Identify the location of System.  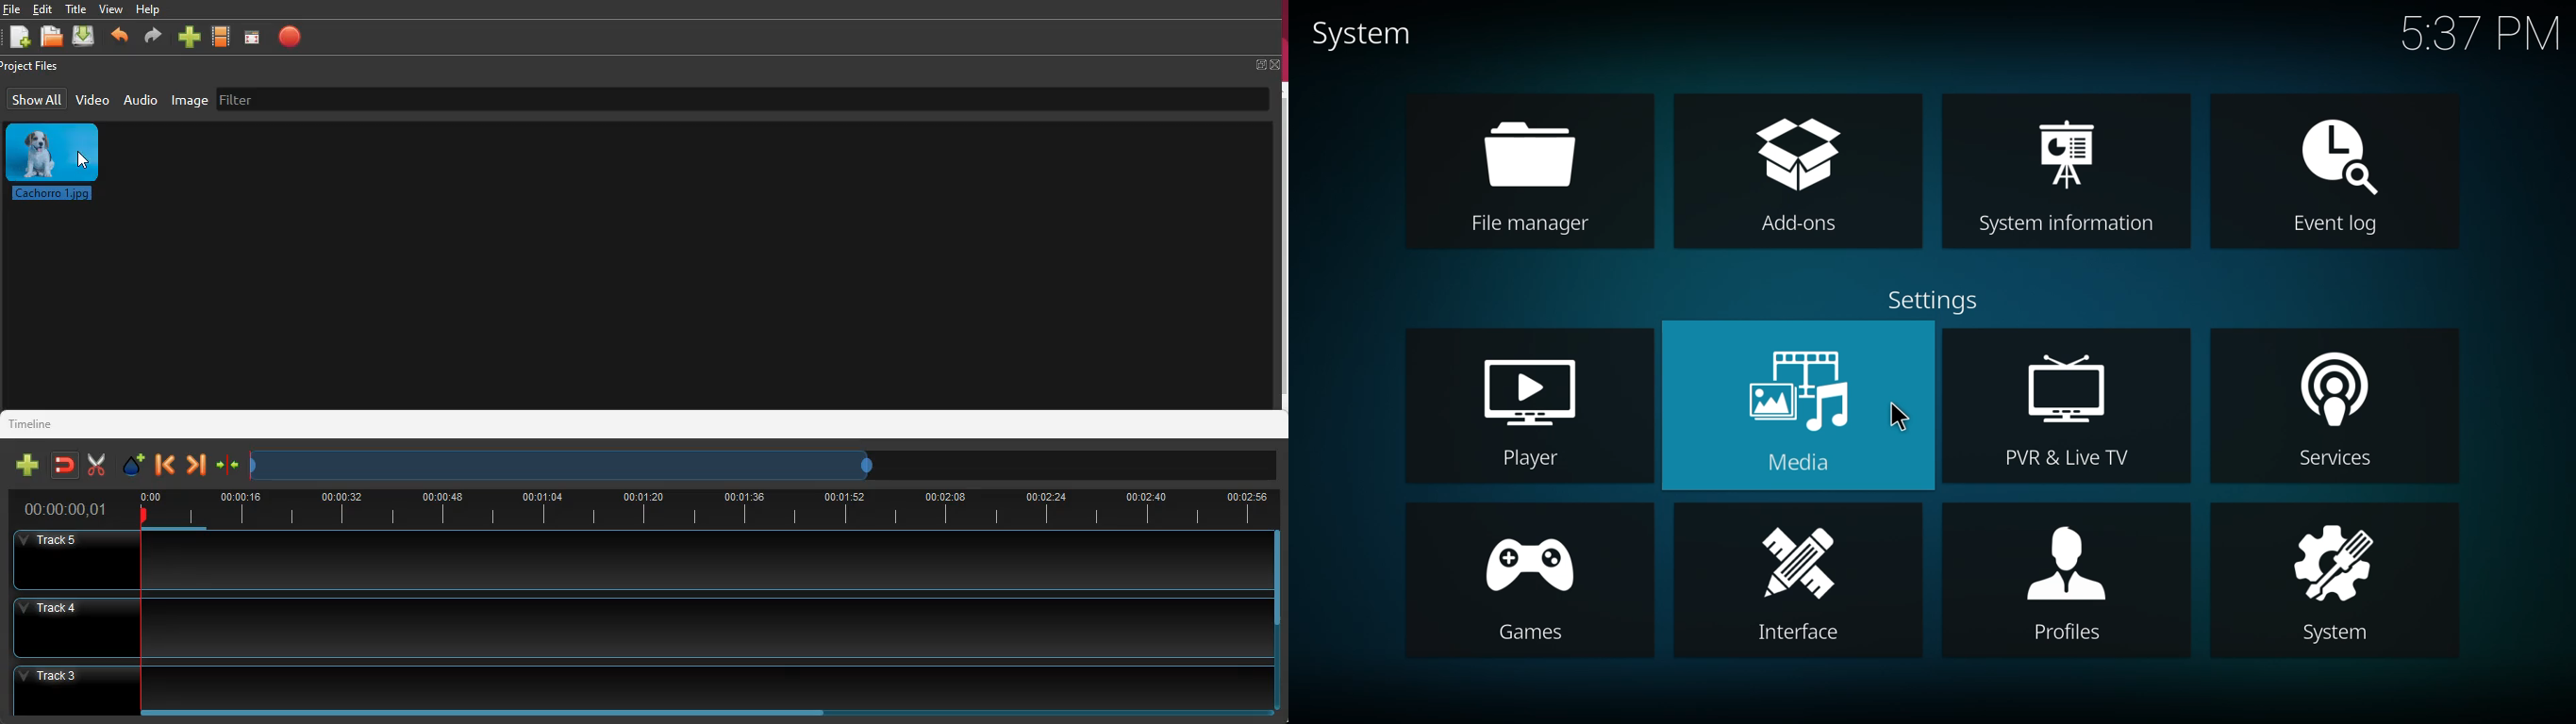
(2329, 636).